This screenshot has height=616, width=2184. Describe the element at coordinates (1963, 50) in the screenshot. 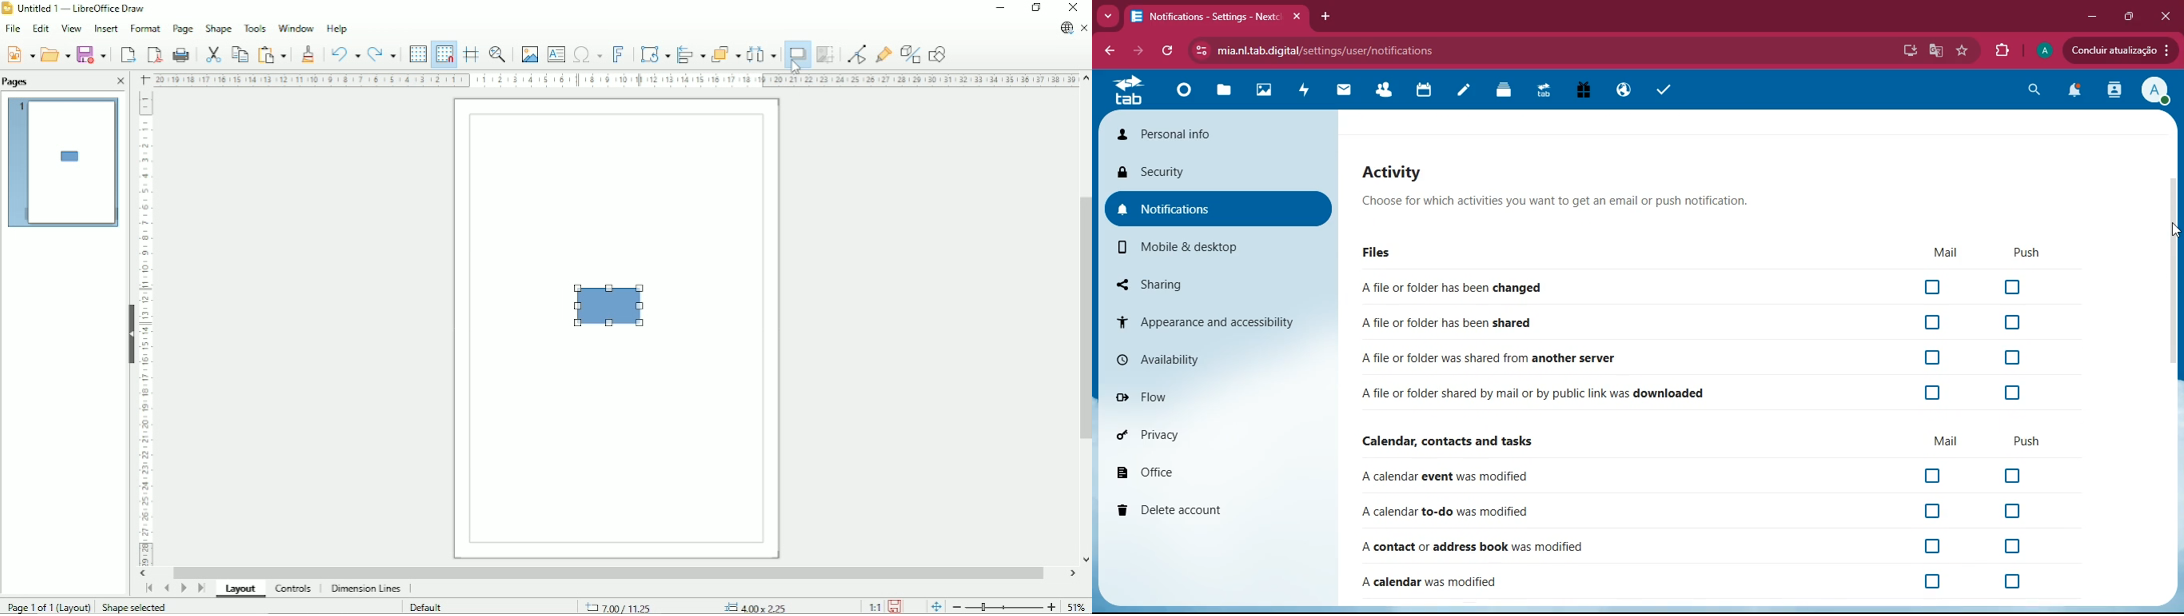

I see `favourite` at that location.